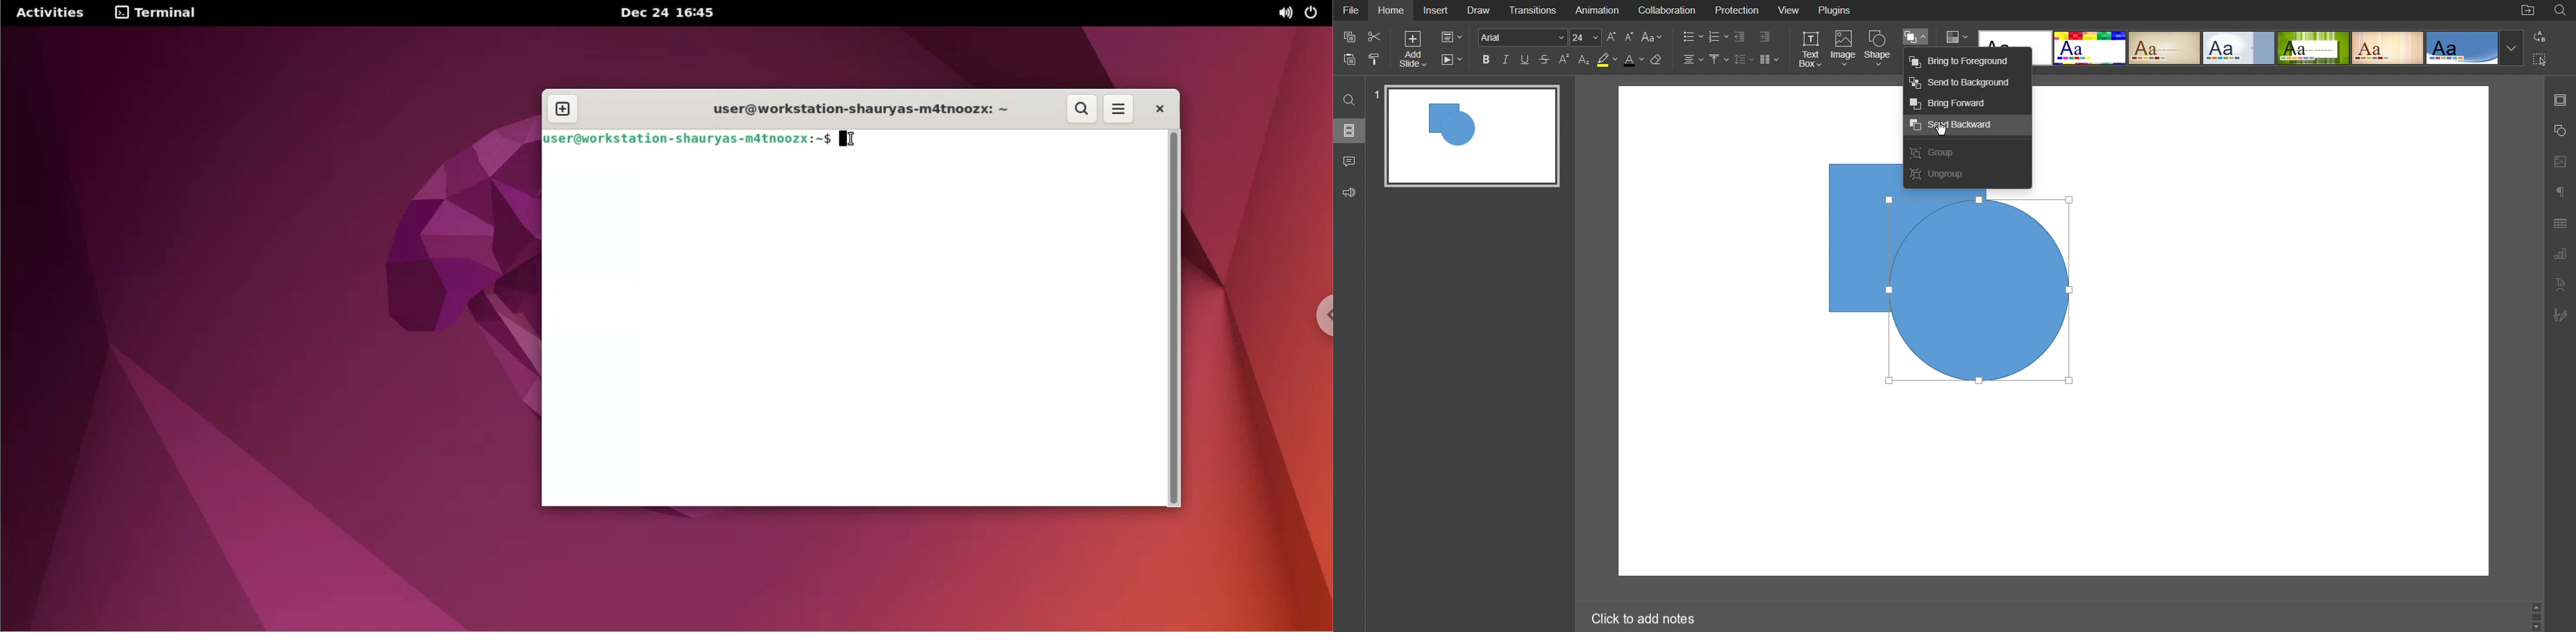 This screenshot has height=644, width=2576. I want to click on Shape, so click(1880, 50).